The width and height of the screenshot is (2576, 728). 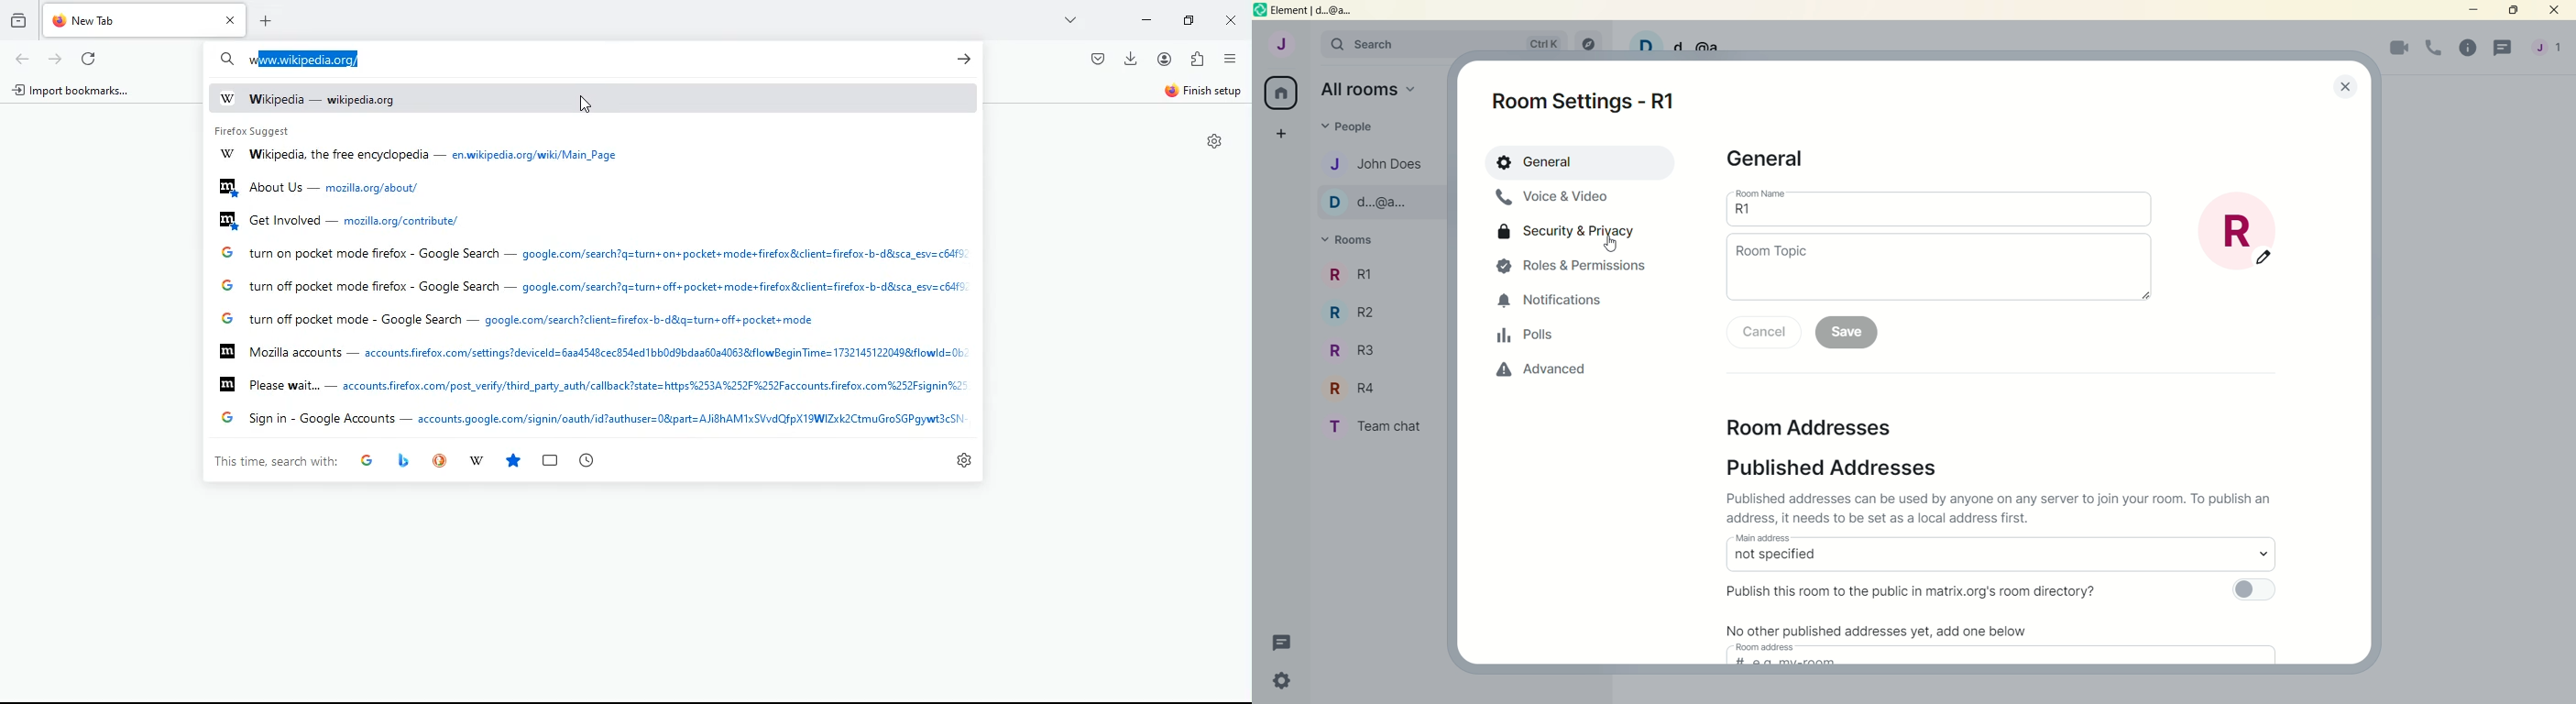 What do you see at coordinates (1129, 60) in the screenshot?
I see `download` at bounding box center [1129, 60].